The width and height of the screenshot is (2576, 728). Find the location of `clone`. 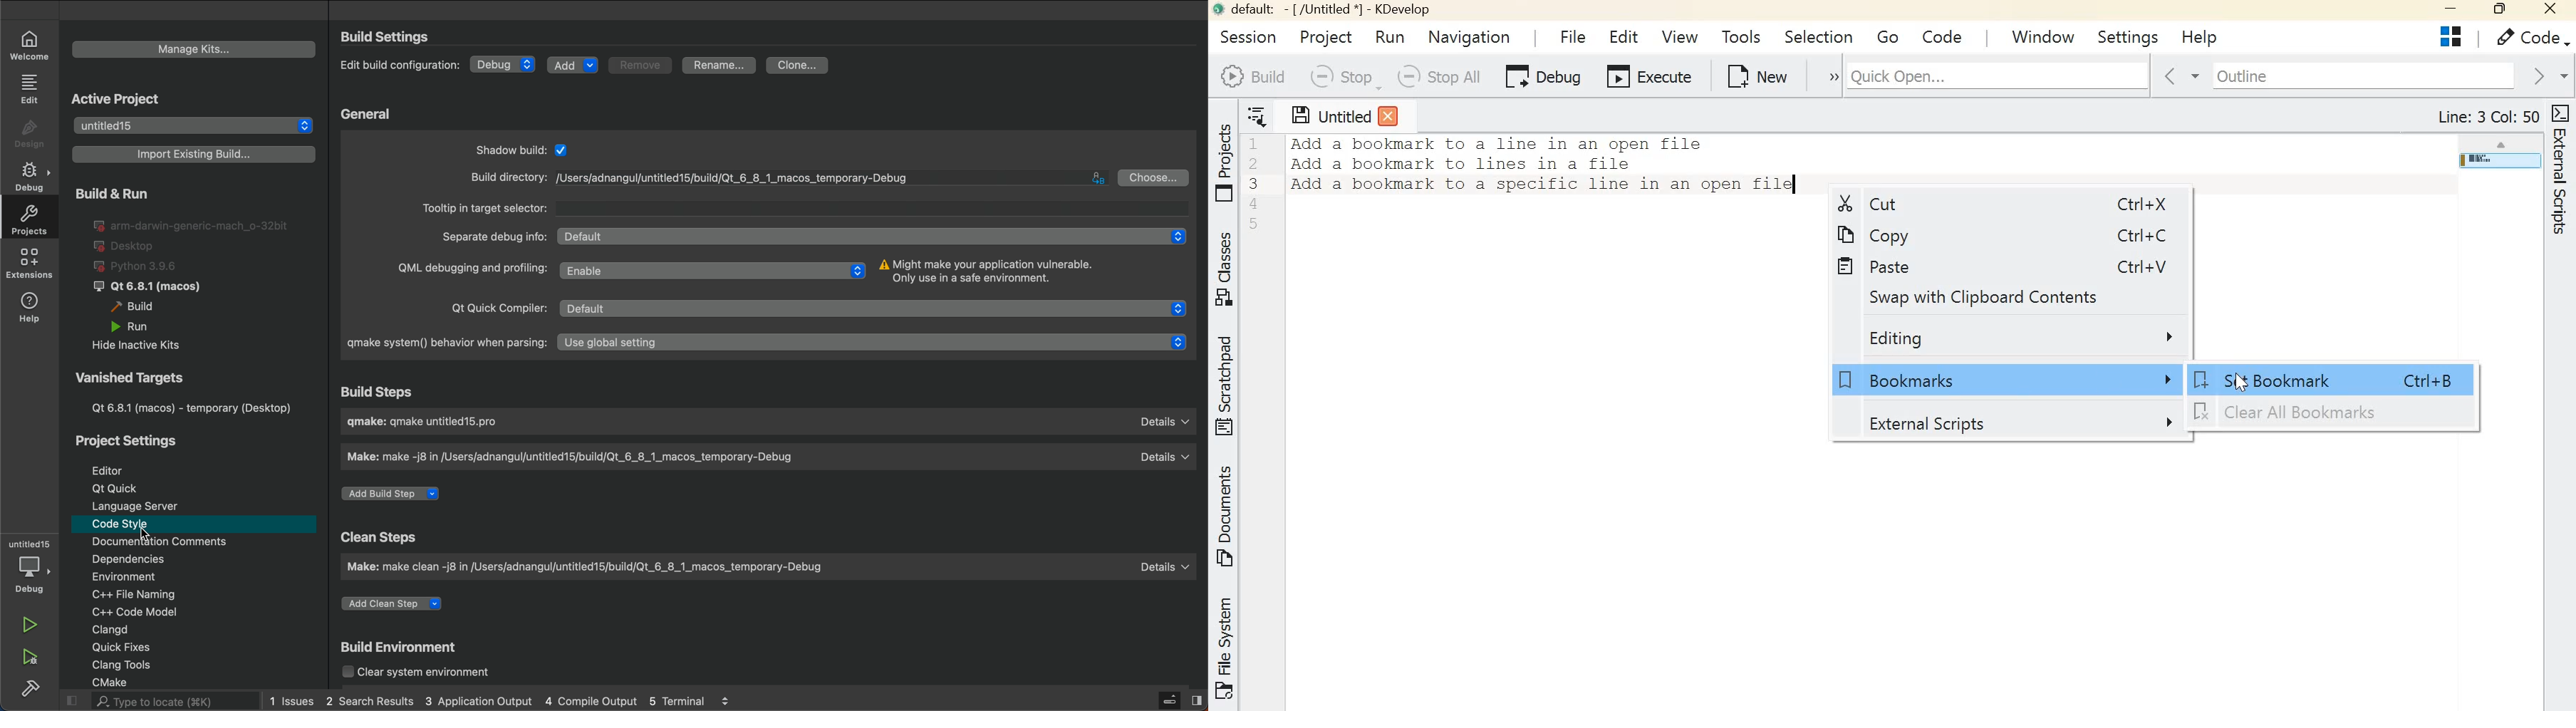

clone is located at coordinates (800, 66).